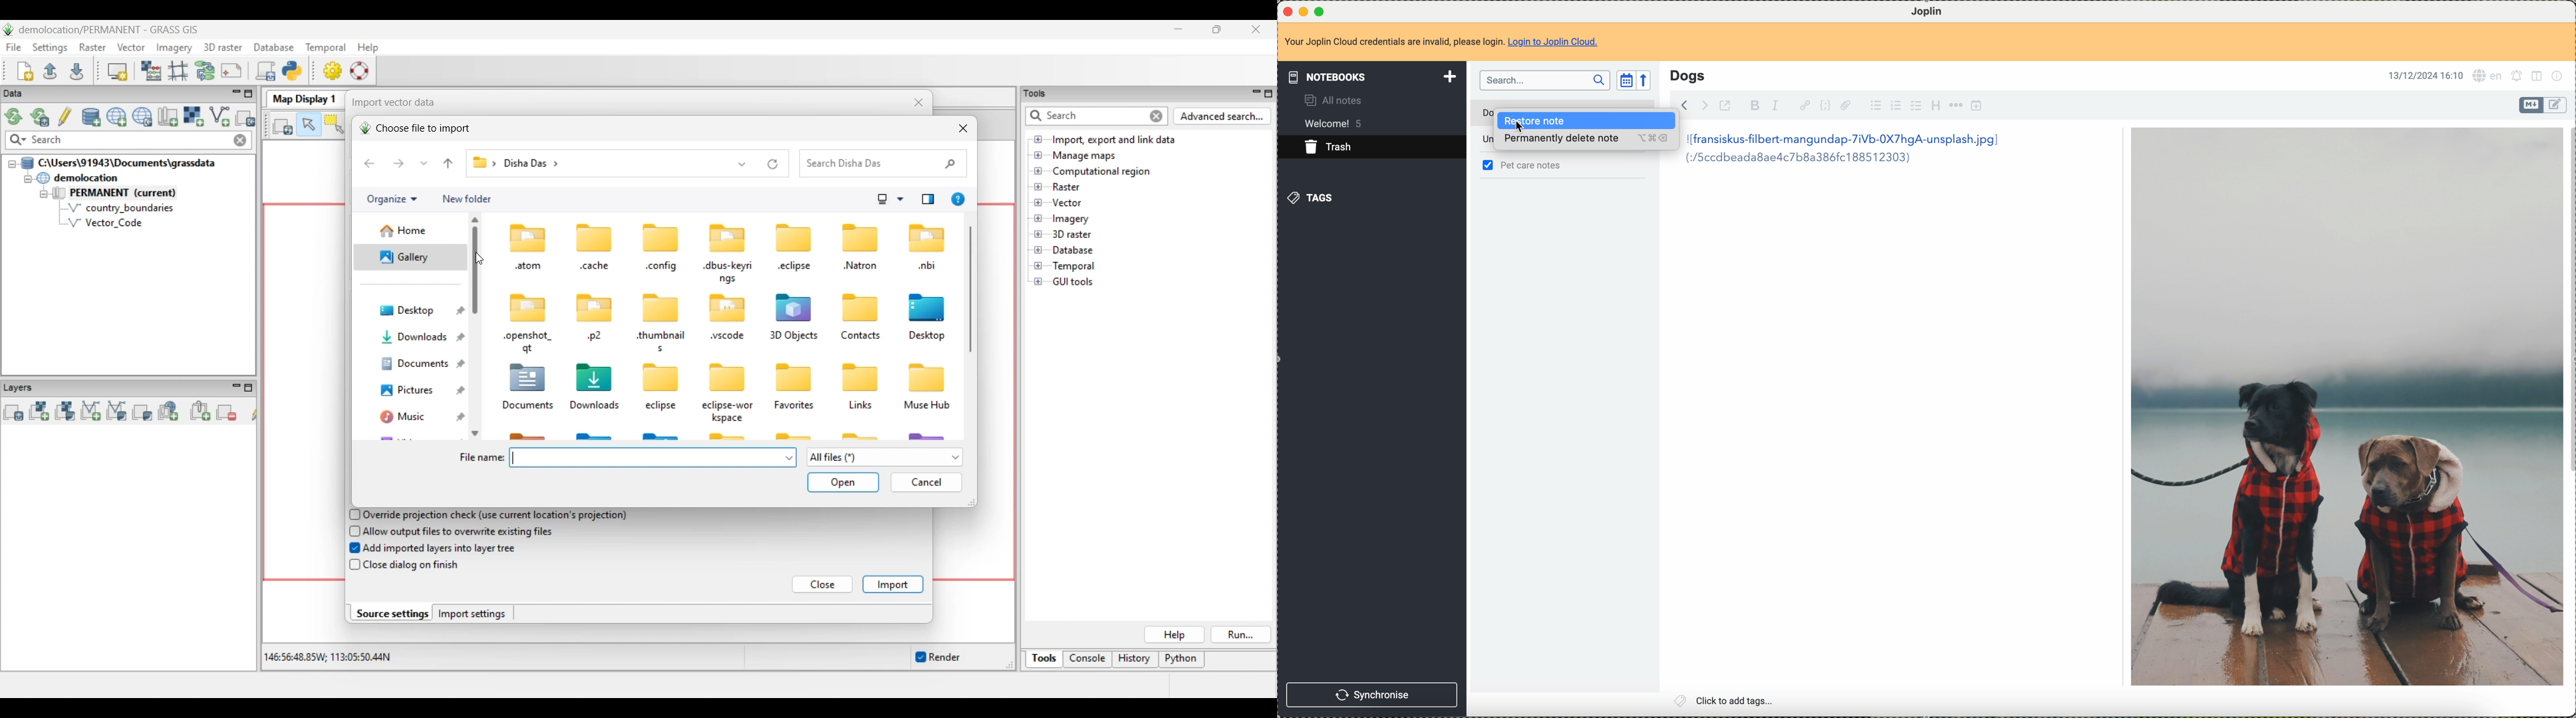  I want to click on note properties, so click(2560, 77).